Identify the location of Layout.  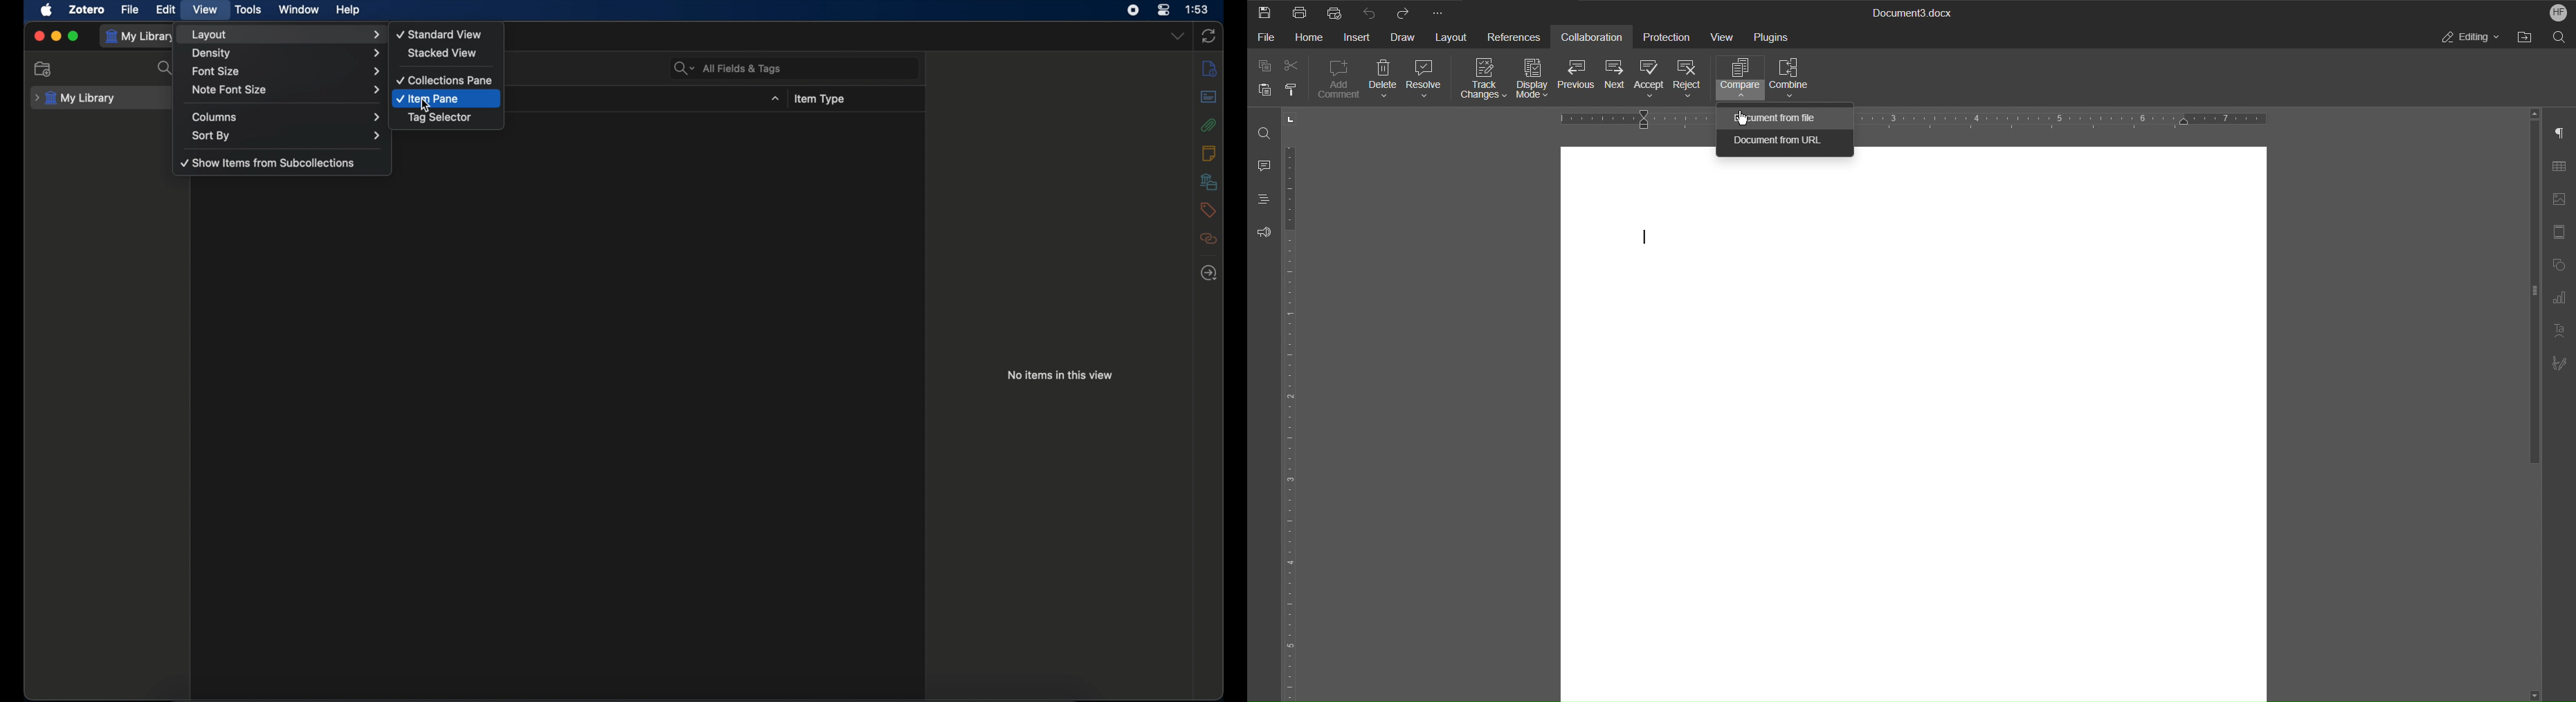
(1451, 38).